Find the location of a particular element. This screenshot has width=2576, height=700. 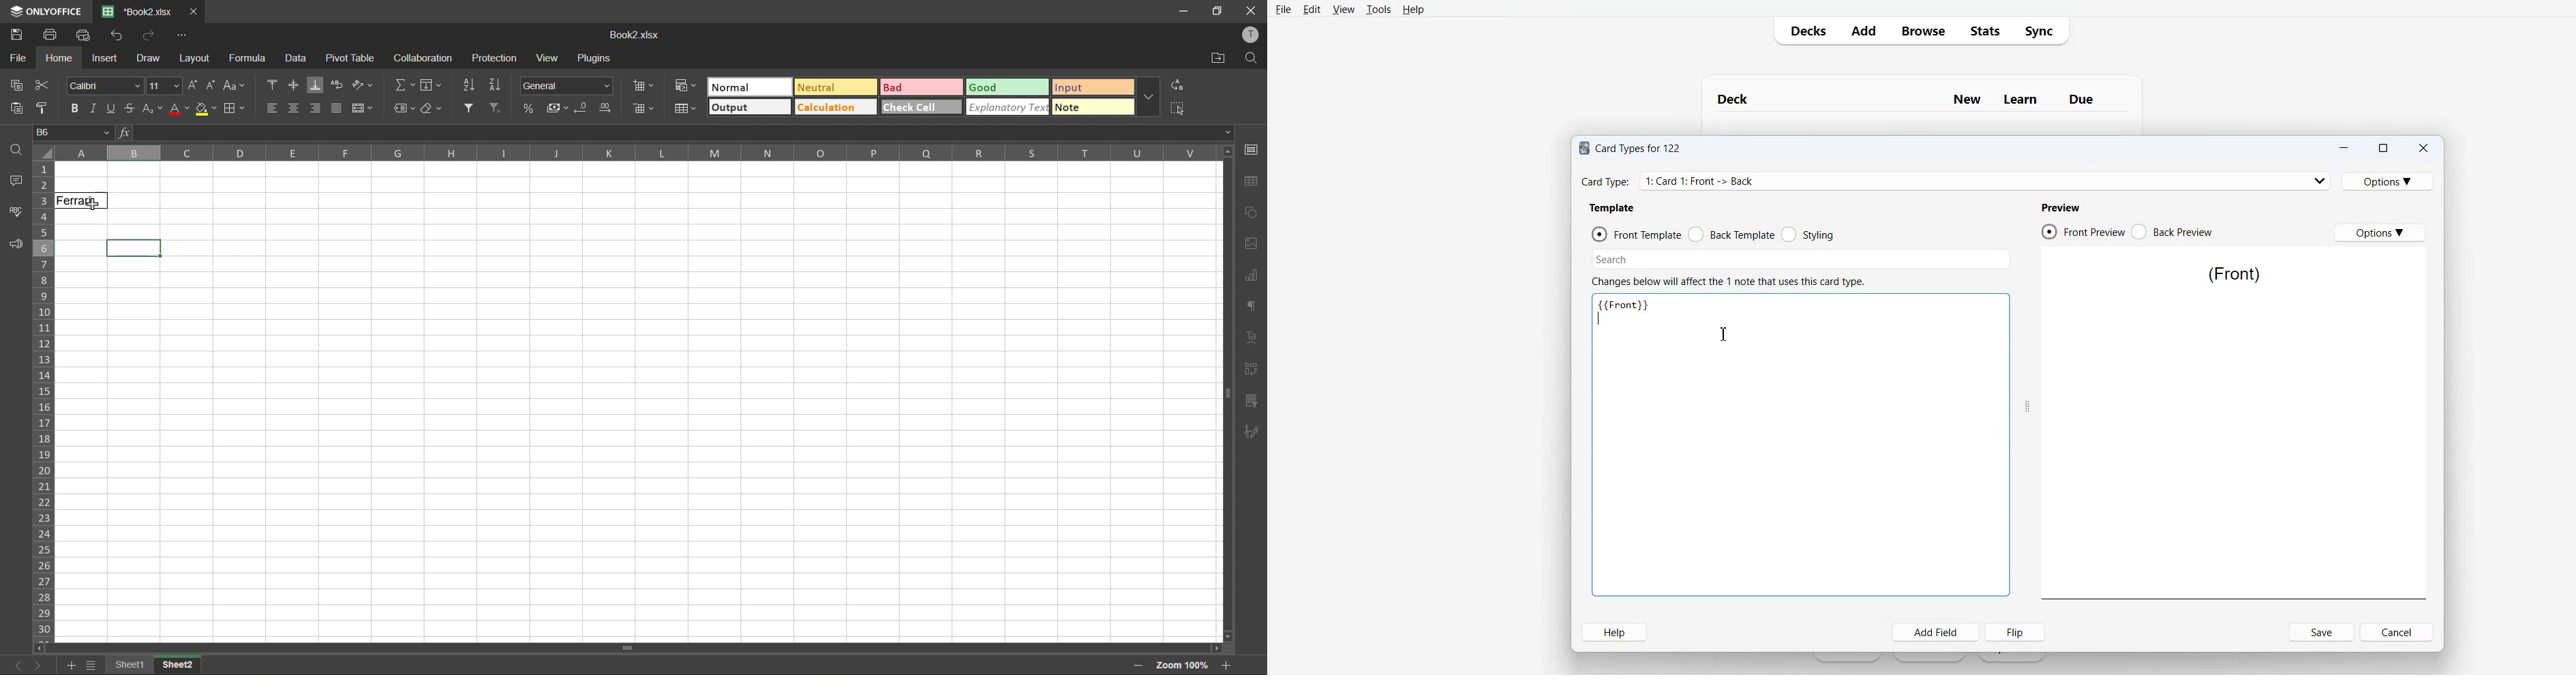

draw is located at coordinates (148, 58).